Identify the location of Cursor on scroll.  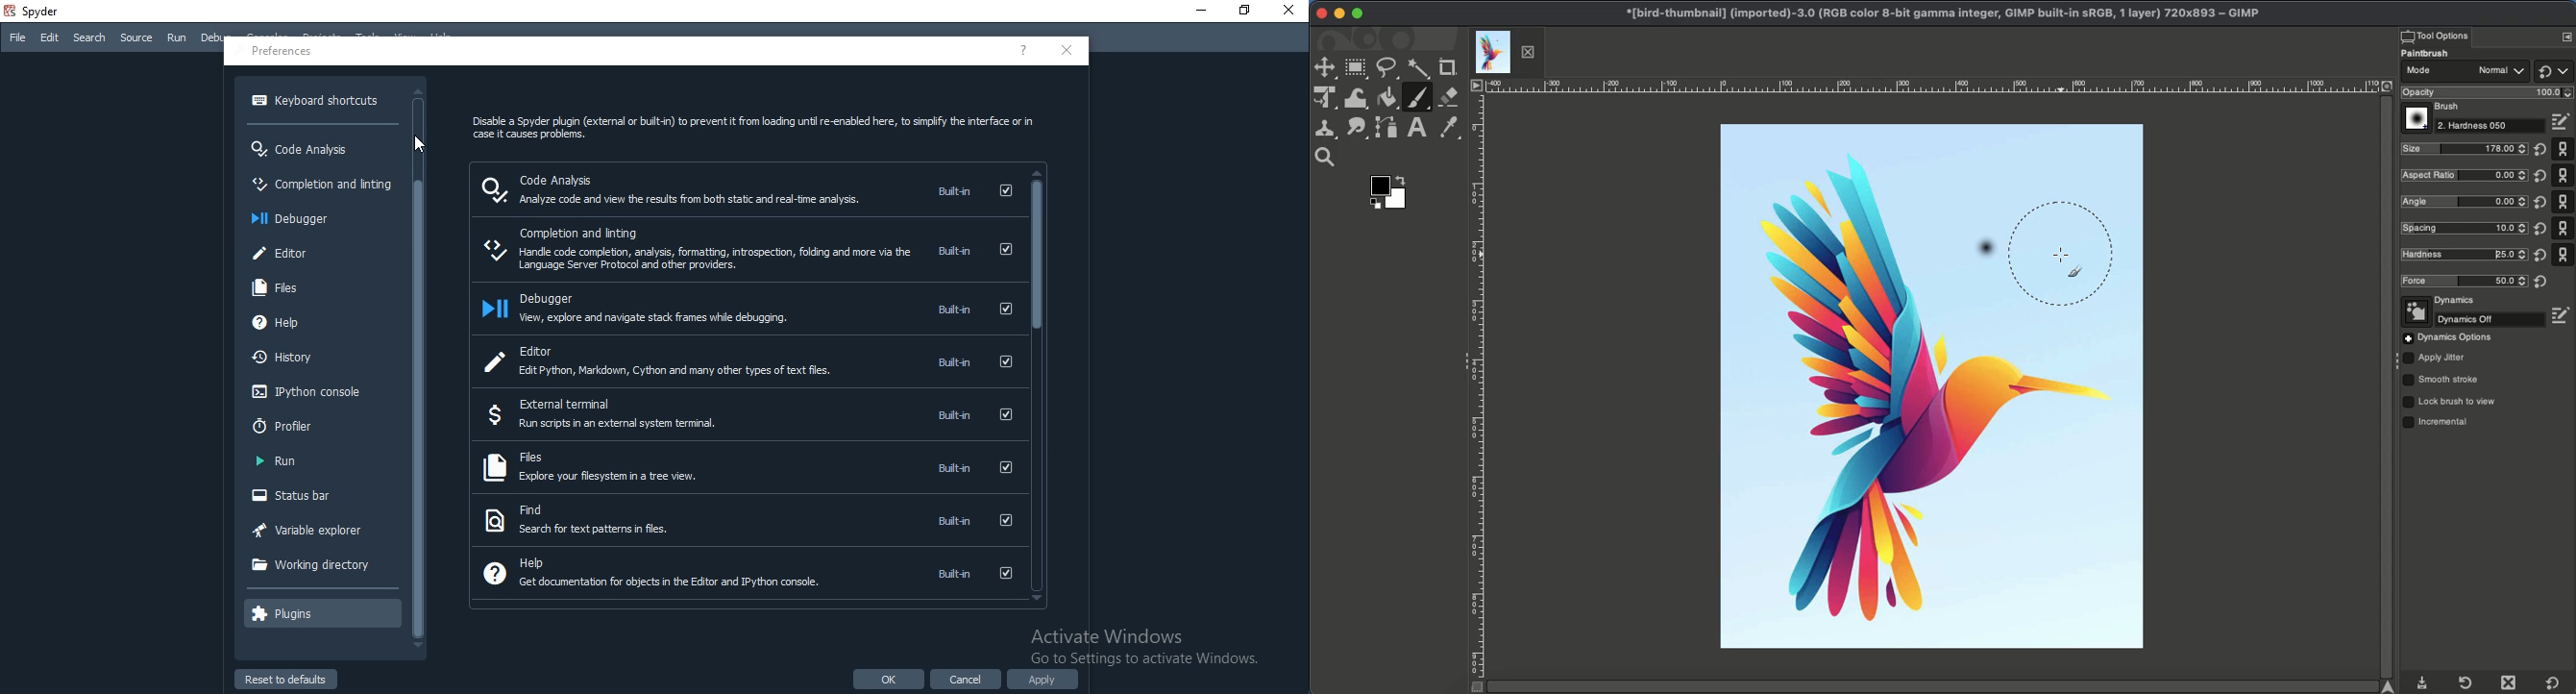
(415, 146).